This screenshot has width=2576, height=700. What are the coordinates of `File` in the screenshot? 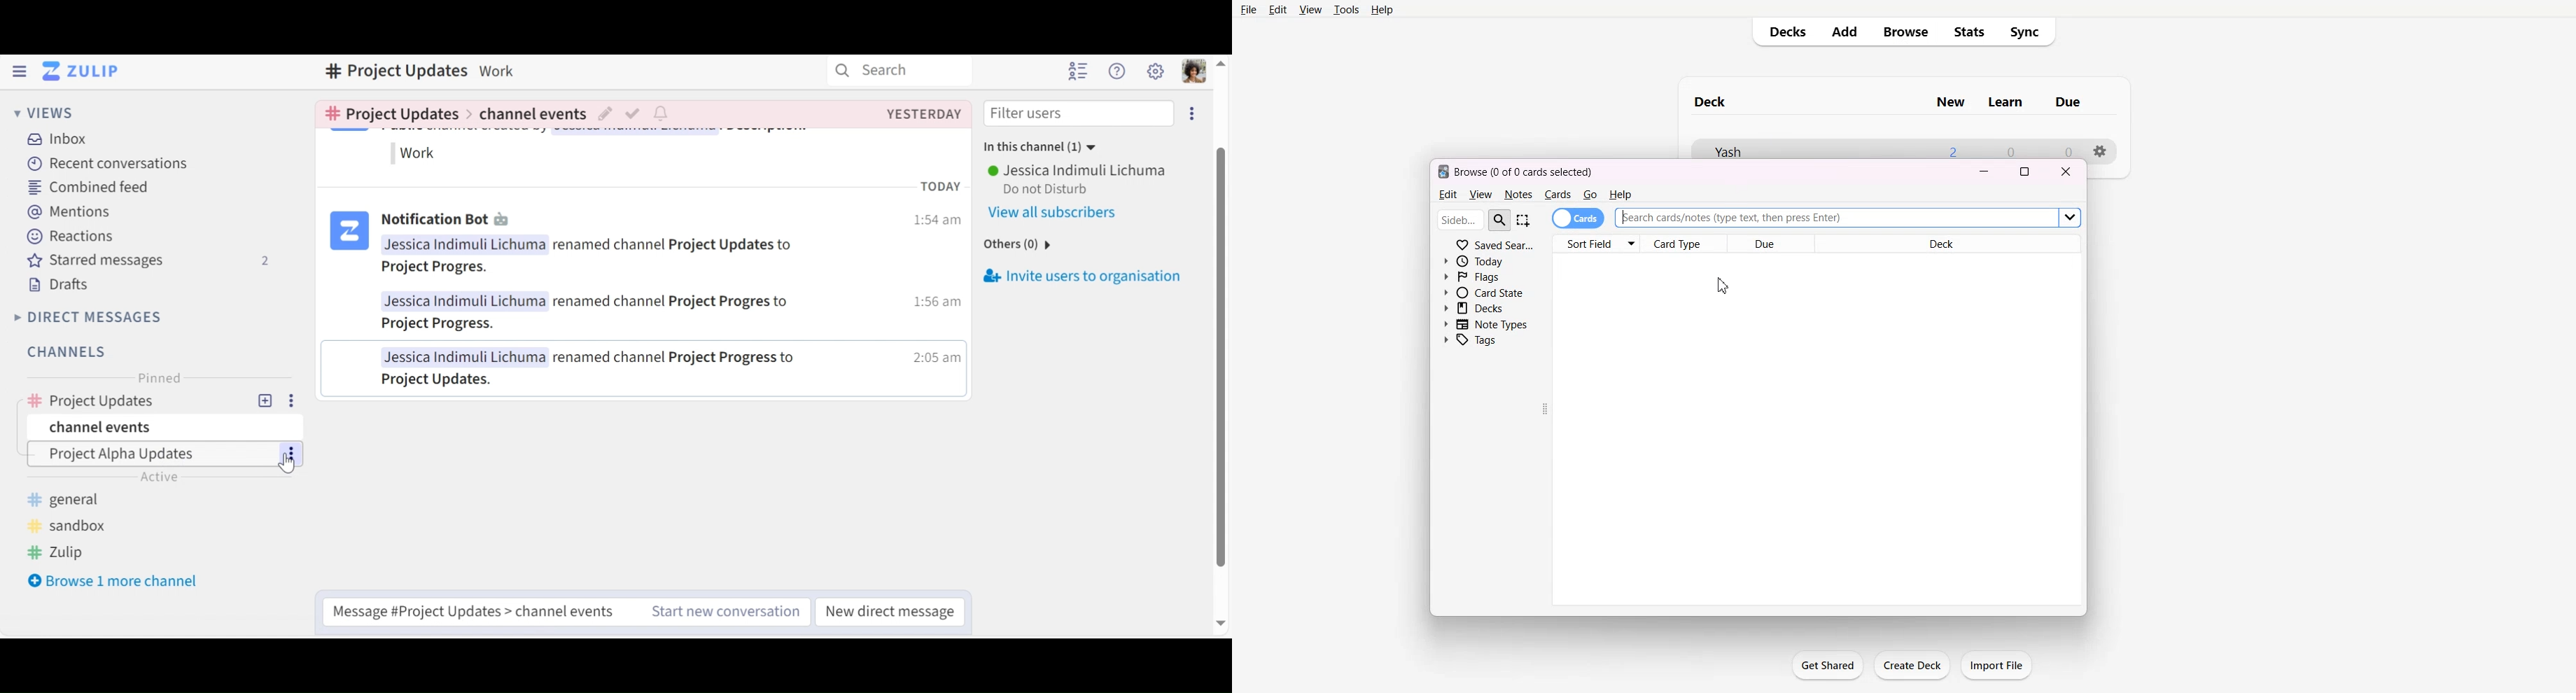 It's located at (1250, 9).